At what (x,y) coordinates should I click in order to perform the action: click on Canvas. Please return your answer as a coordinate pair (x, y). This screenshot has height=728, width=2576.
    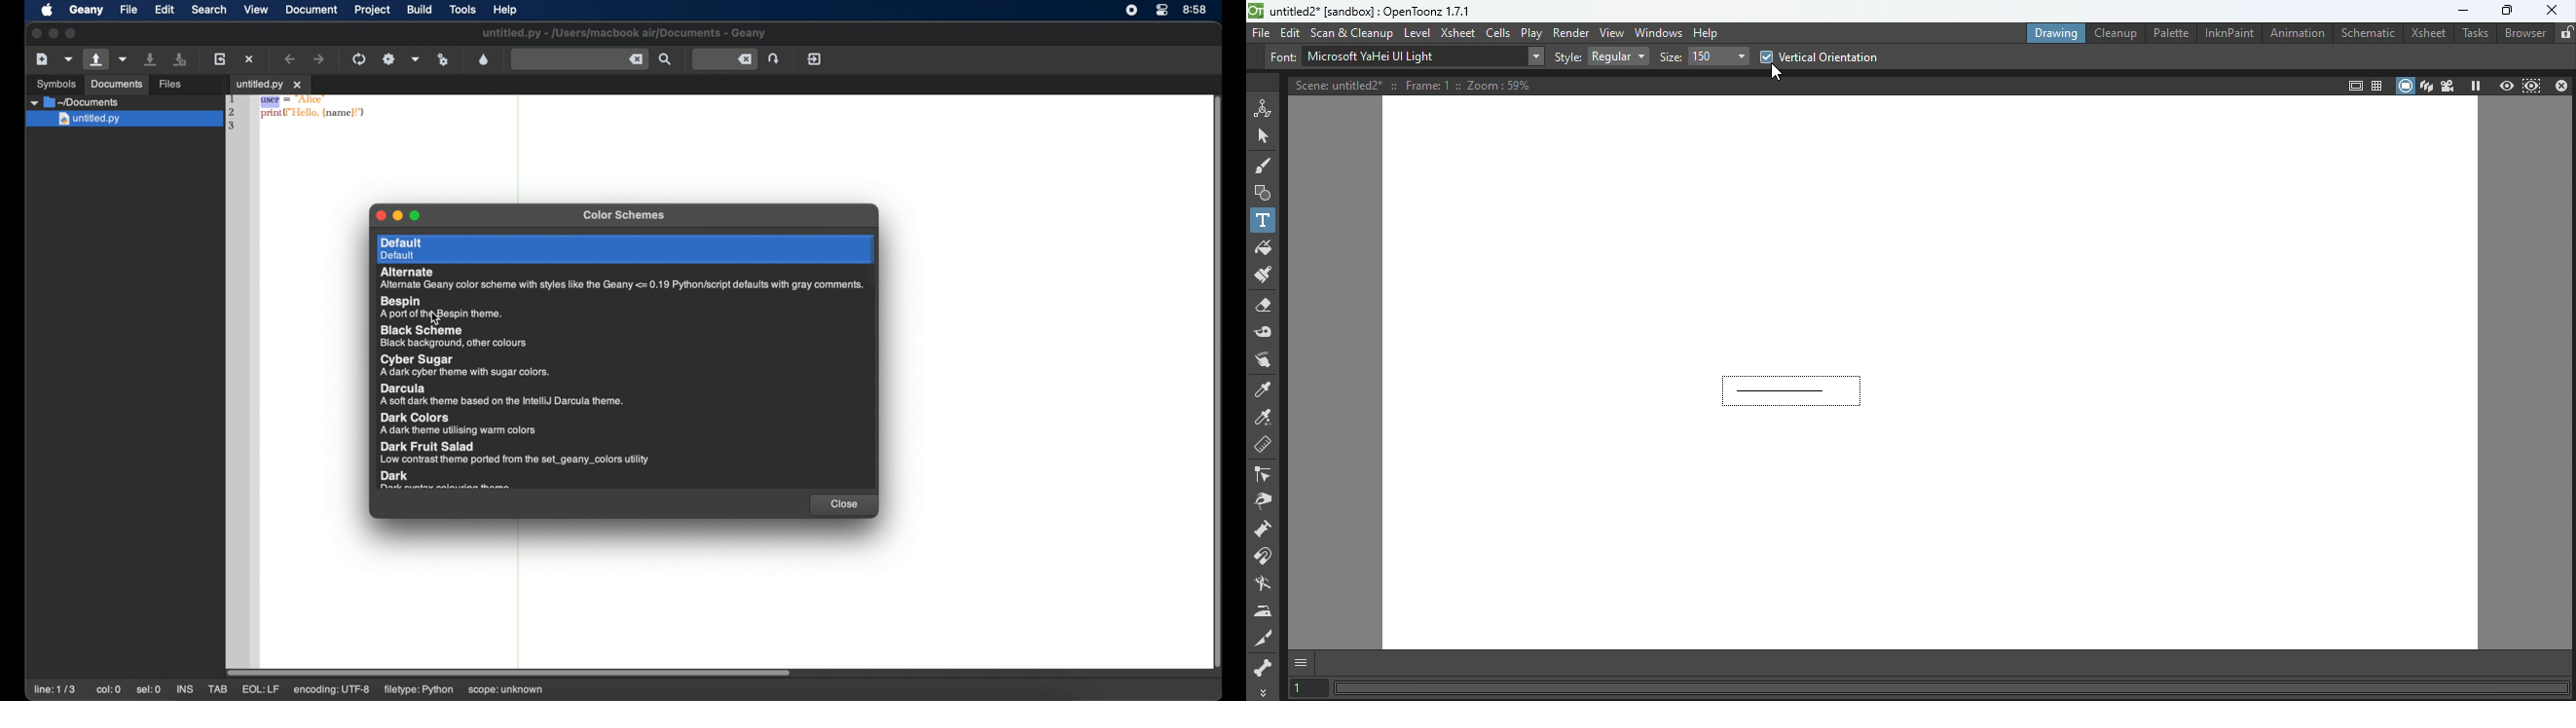
    Looking at the image, I should click on (1932, 374).